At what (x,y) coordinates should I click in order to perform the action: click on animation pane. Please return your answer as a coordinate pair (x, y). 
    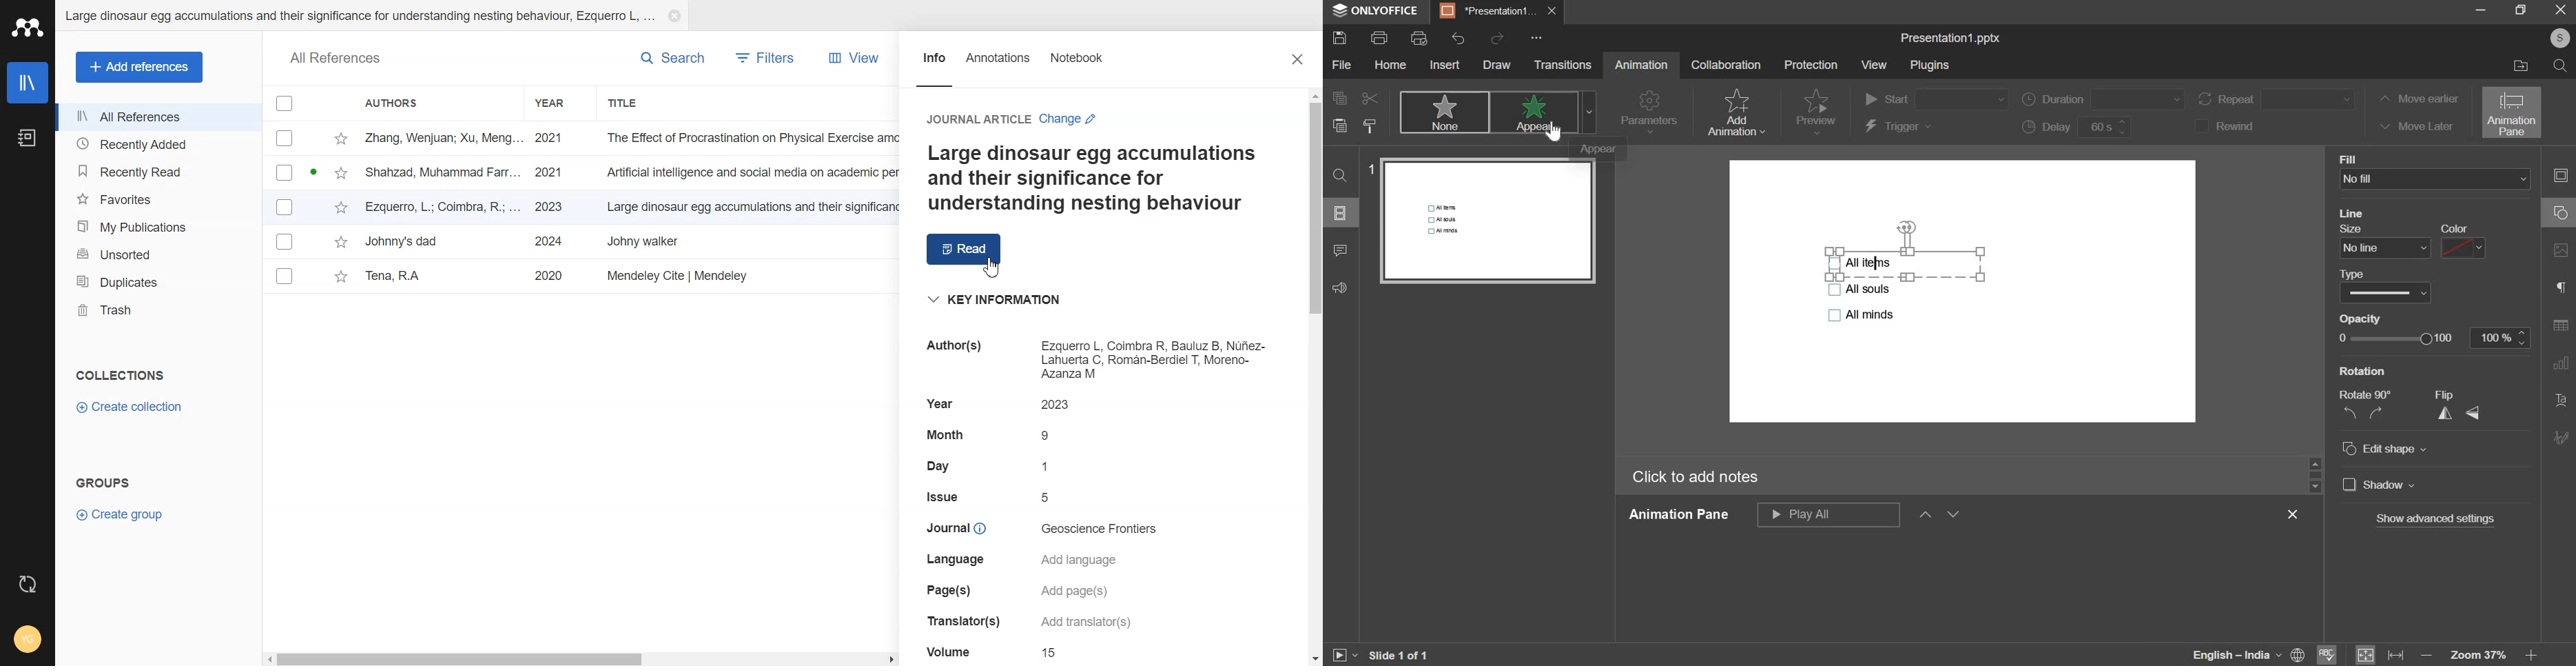
    Looking at the image, I should click on (1873, 516).